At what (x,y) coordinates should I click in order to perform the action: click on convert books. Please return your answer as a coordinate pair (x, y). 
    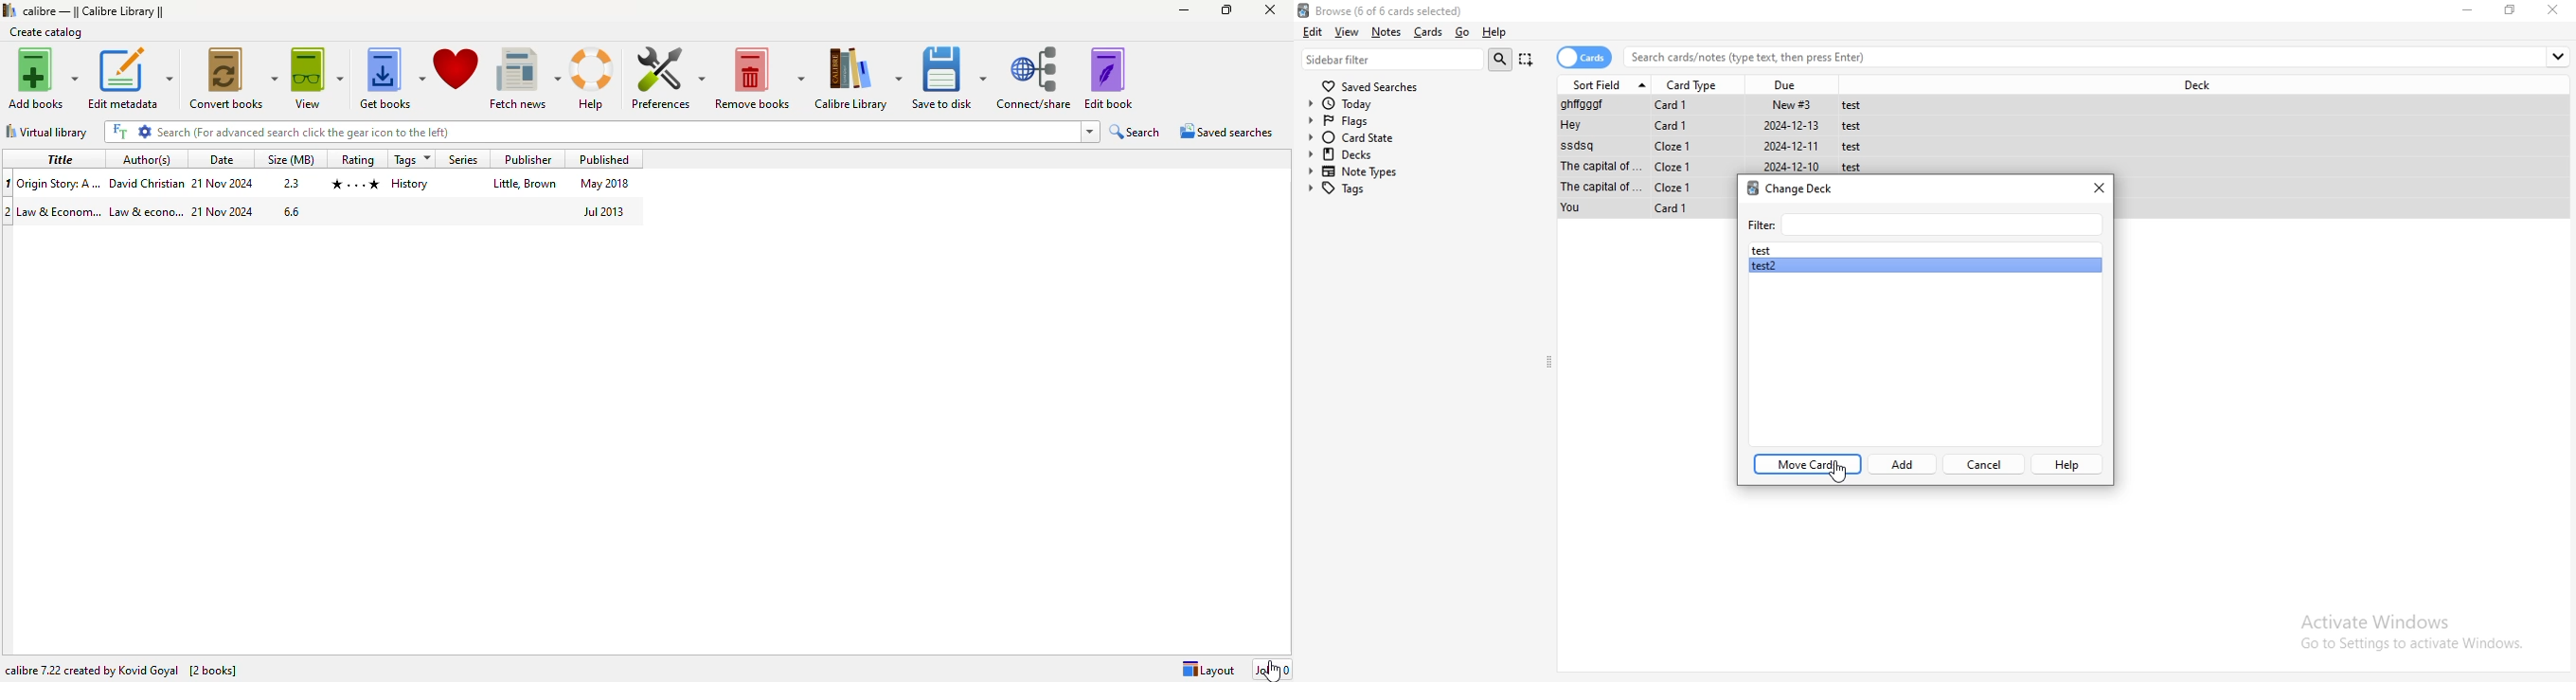
    Looking at the image, I should click on (233, 79).